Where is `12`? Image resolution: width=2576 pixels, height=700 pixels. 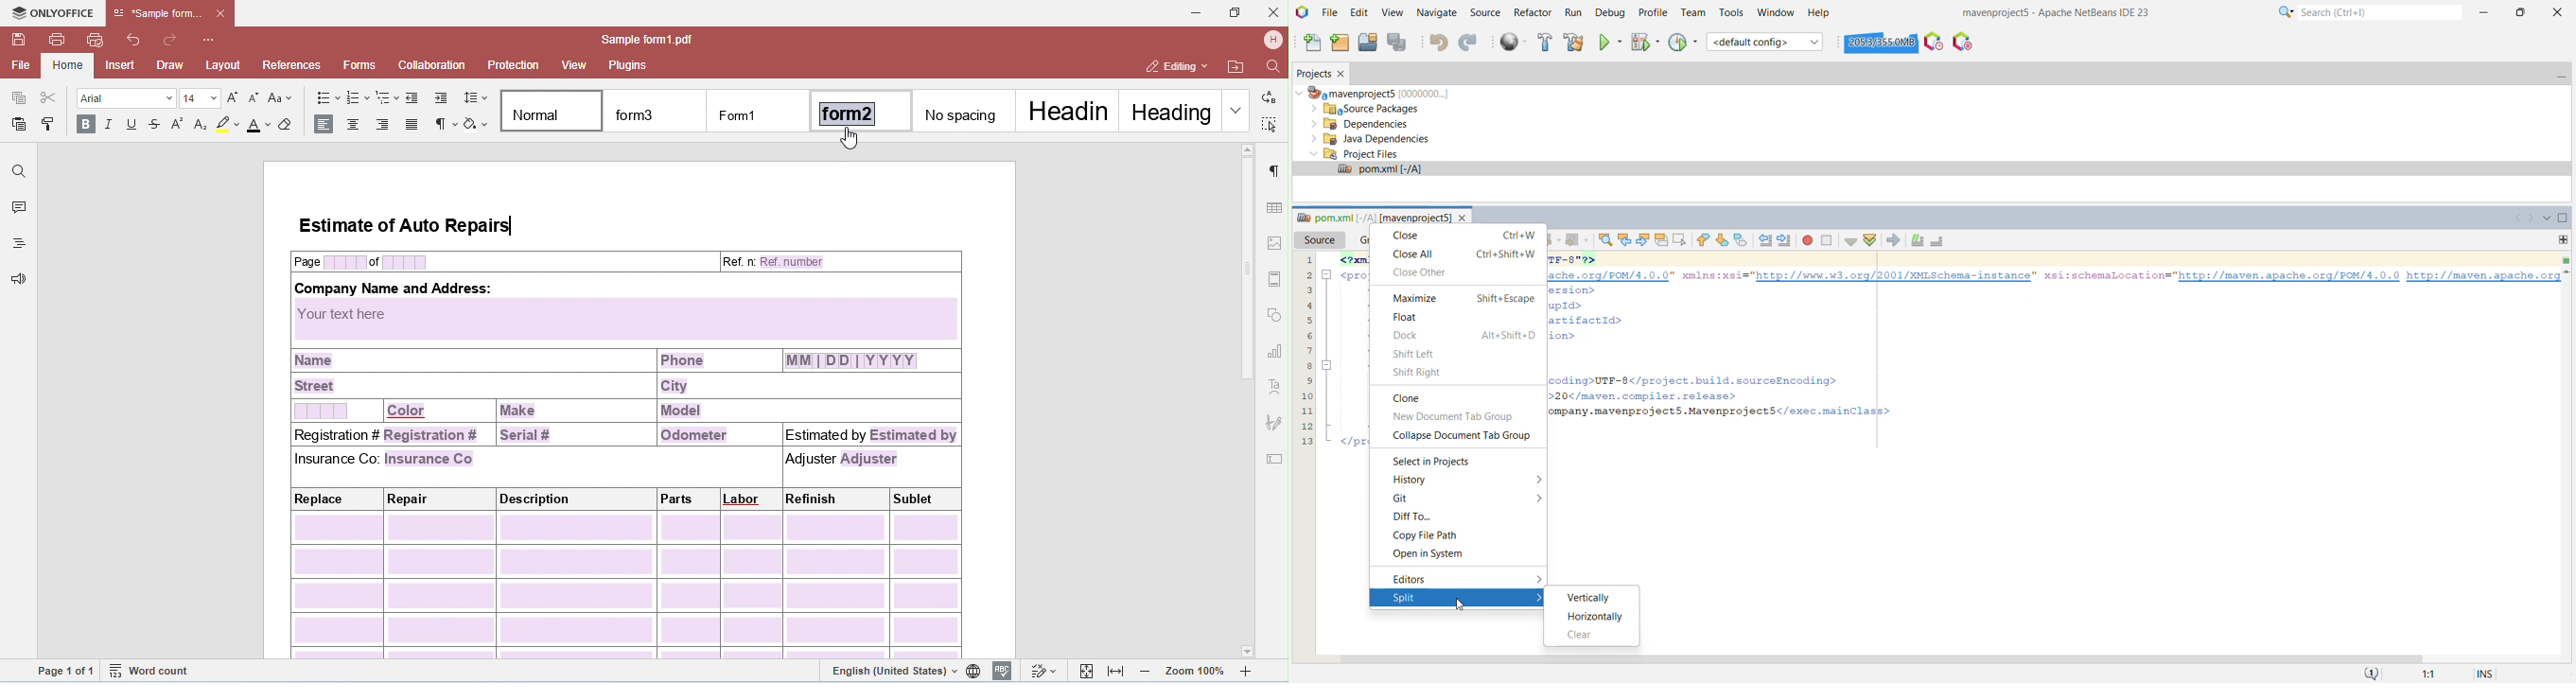 12 is located at coordinates (1306, 425).